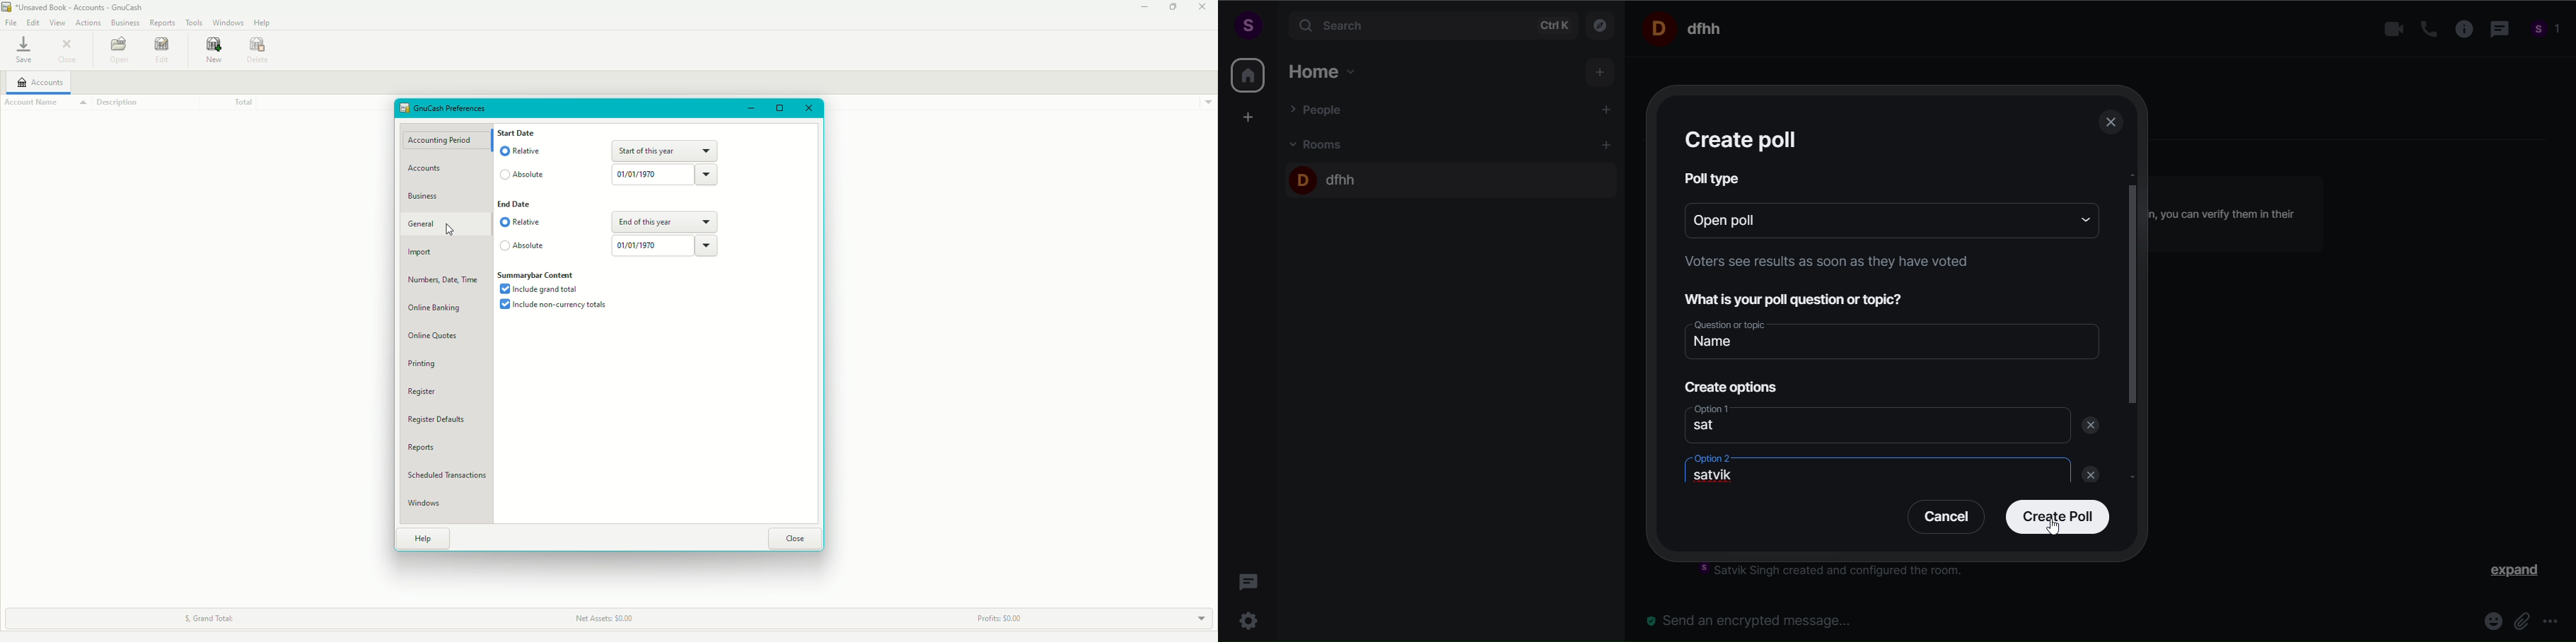 The image size is (2576, 644). What do you see at coordinates (1203, 8) in the screenshot?
I see `Close` at bounding box center [1203, 8].